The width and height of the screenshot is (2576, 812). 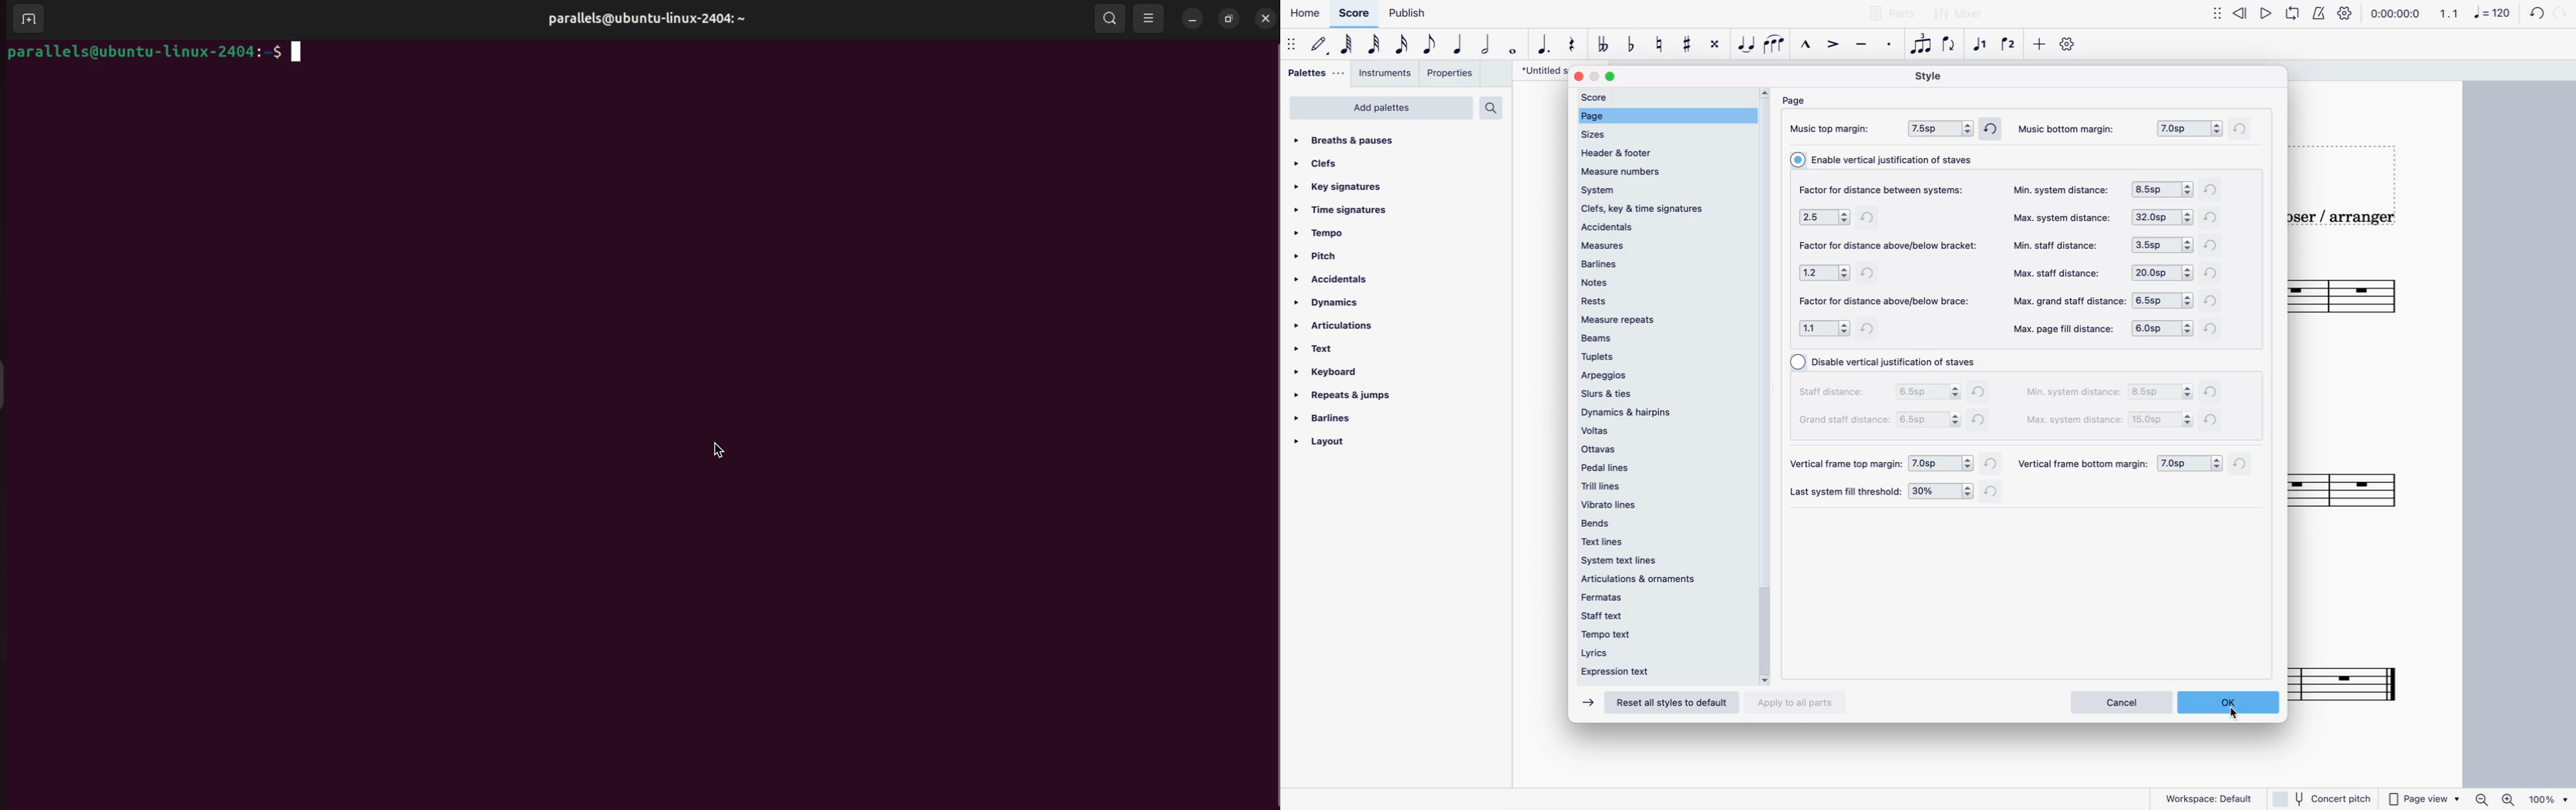 I want to click on options, so click(x=1825, y=272).